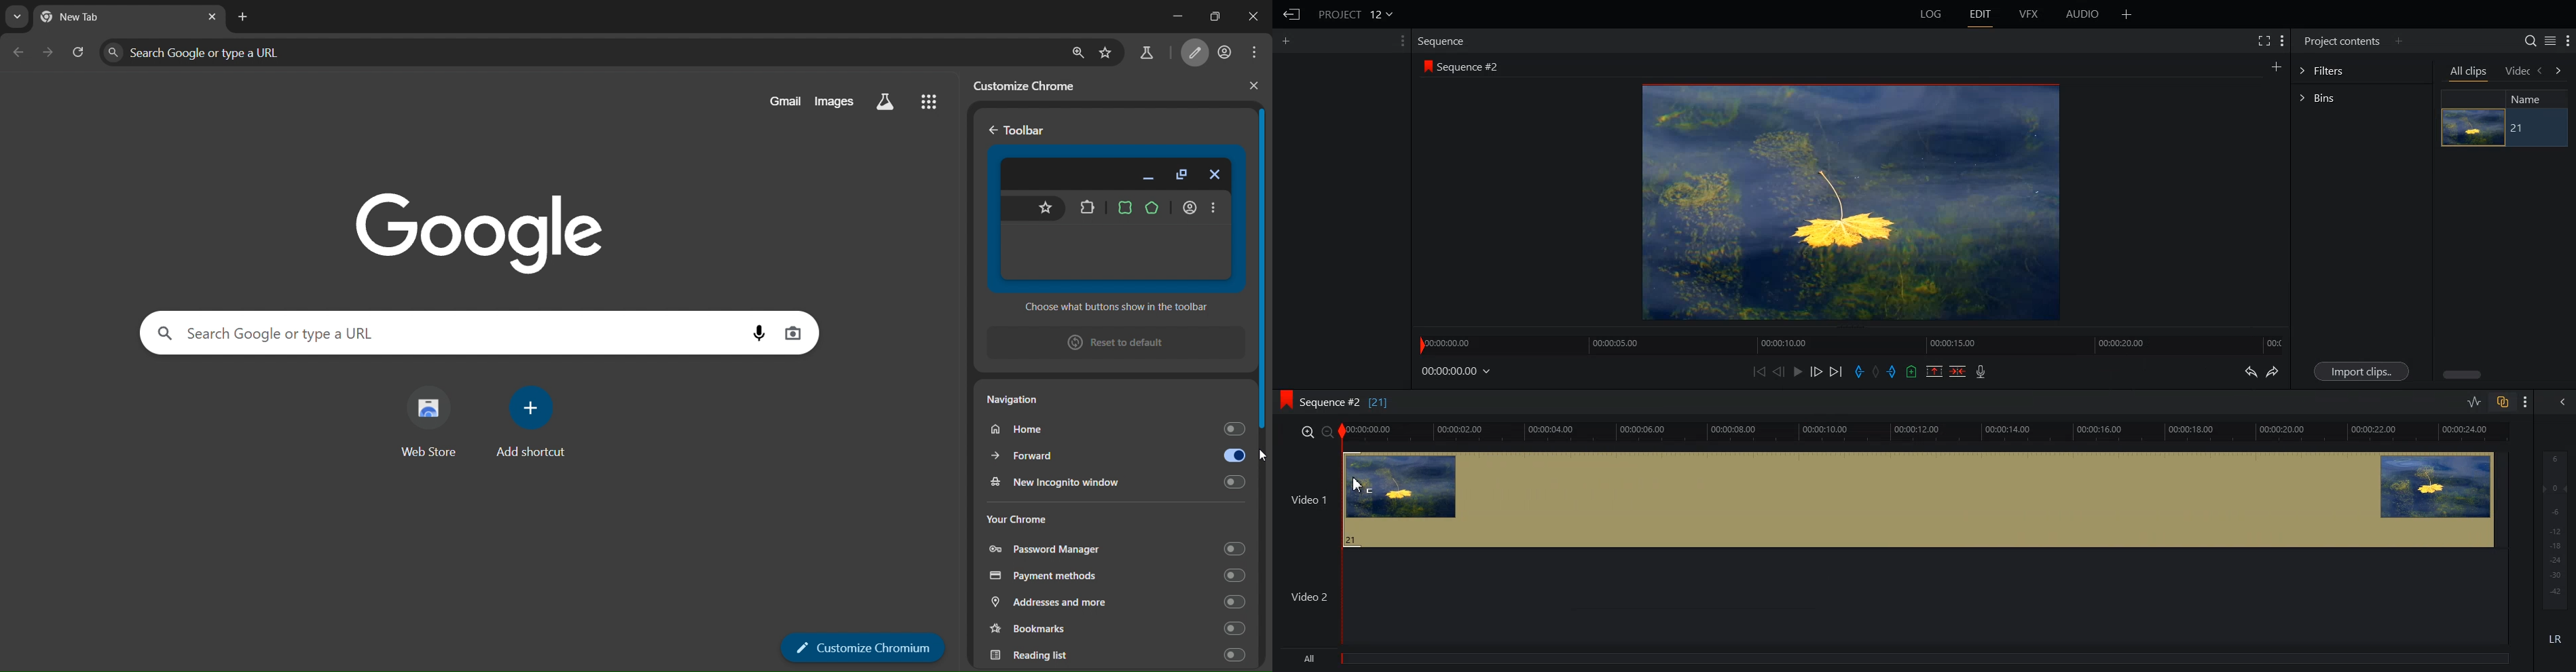 This screenshot has height=672, width=2576. Describe the element at coordinates (579, 52) in the screenshot. I see `search panel` at that location.